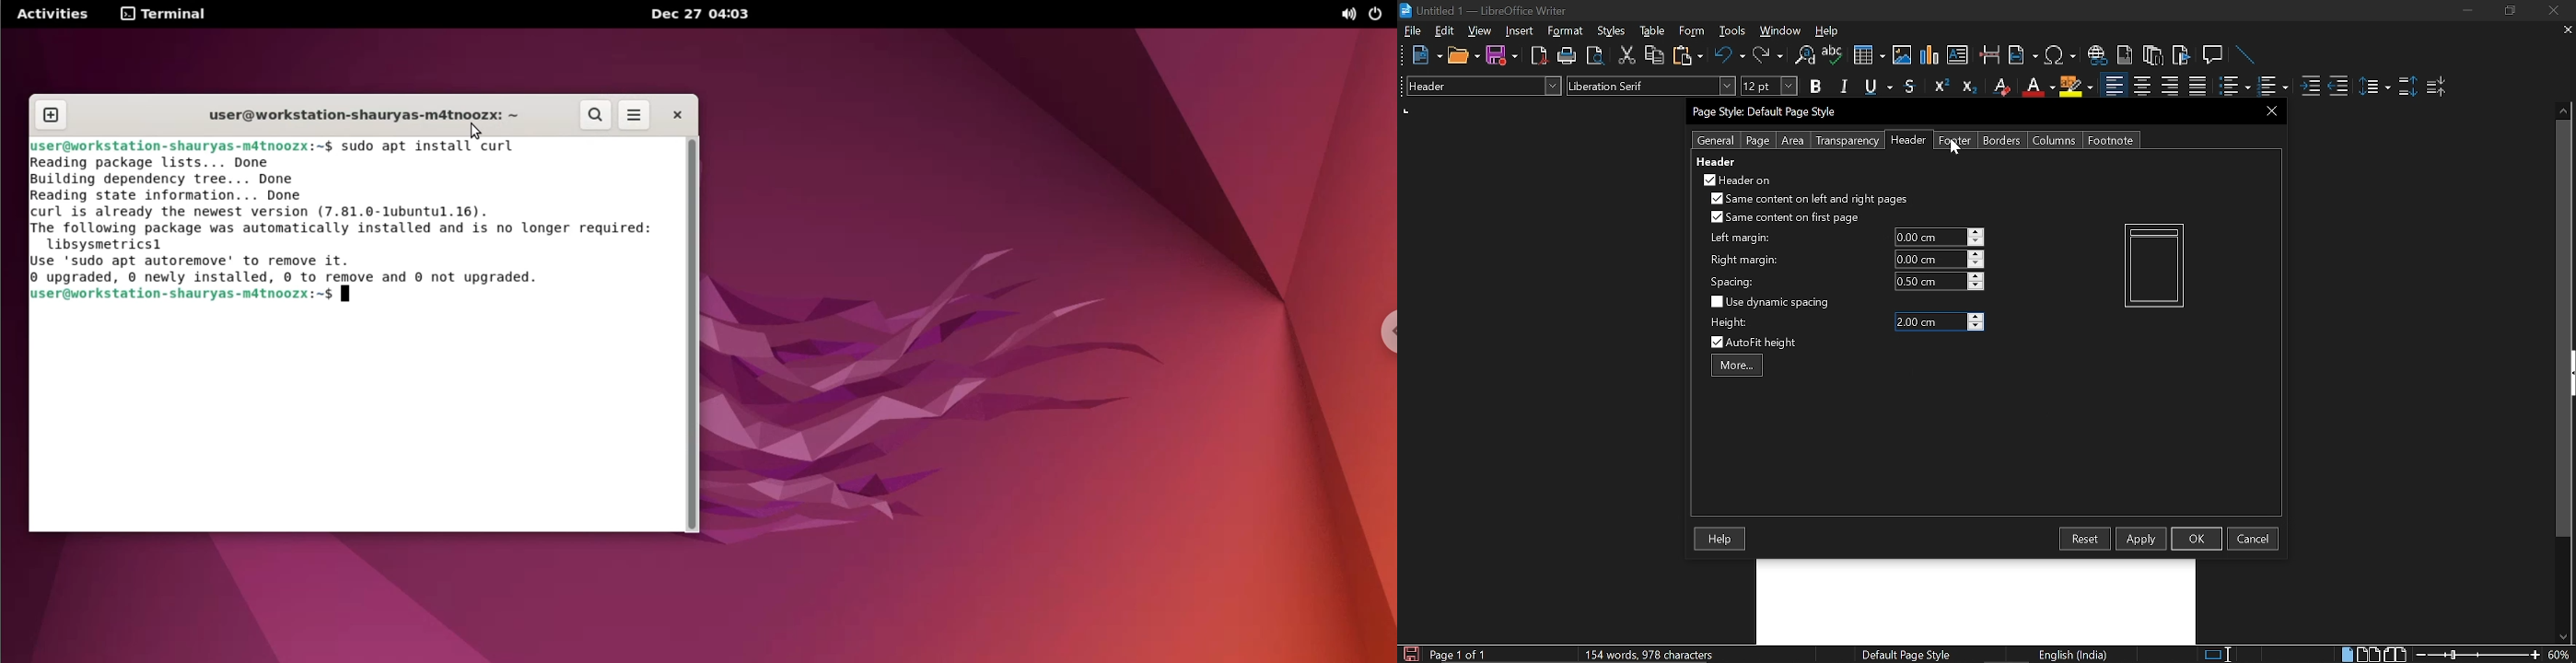  I want to click on Paste, so click(1686, 54).